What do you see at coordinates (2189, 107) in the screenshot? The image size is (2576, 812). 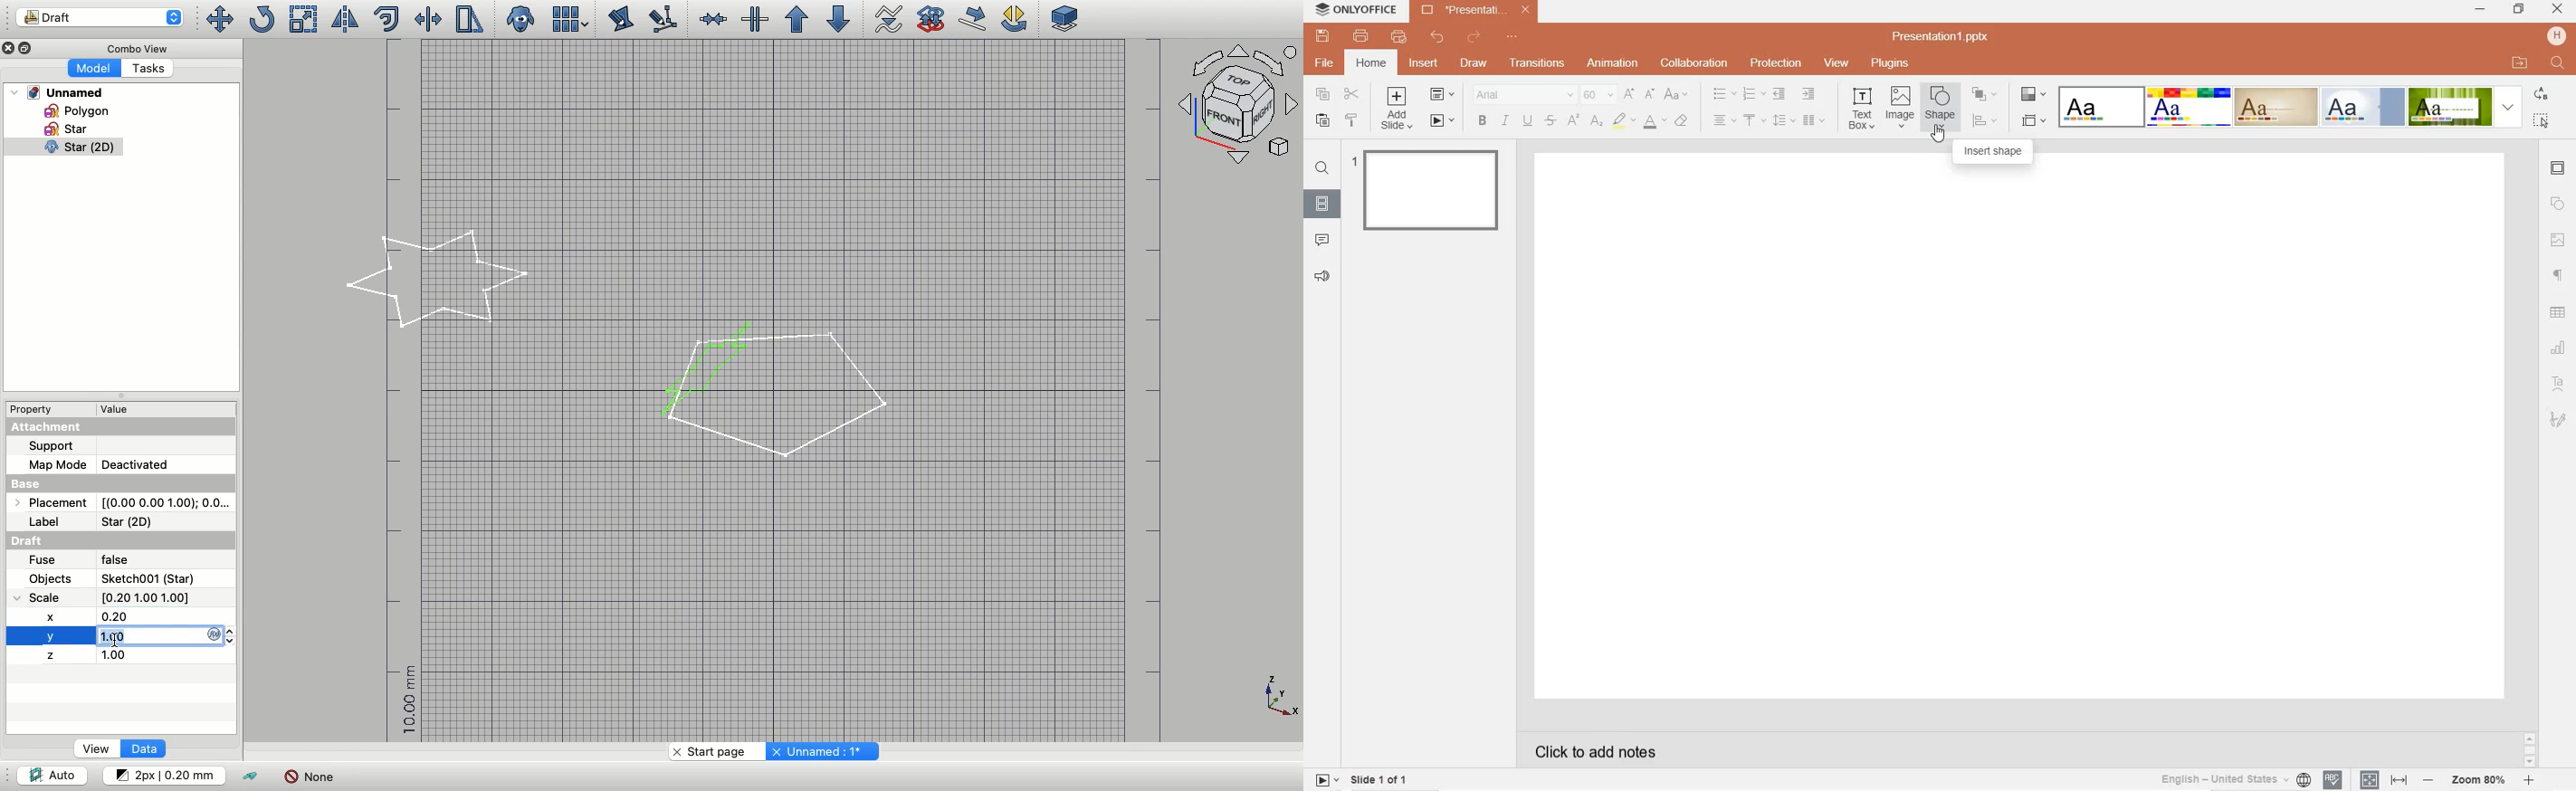 I see `Basic` at bounding box center [2189, 107].